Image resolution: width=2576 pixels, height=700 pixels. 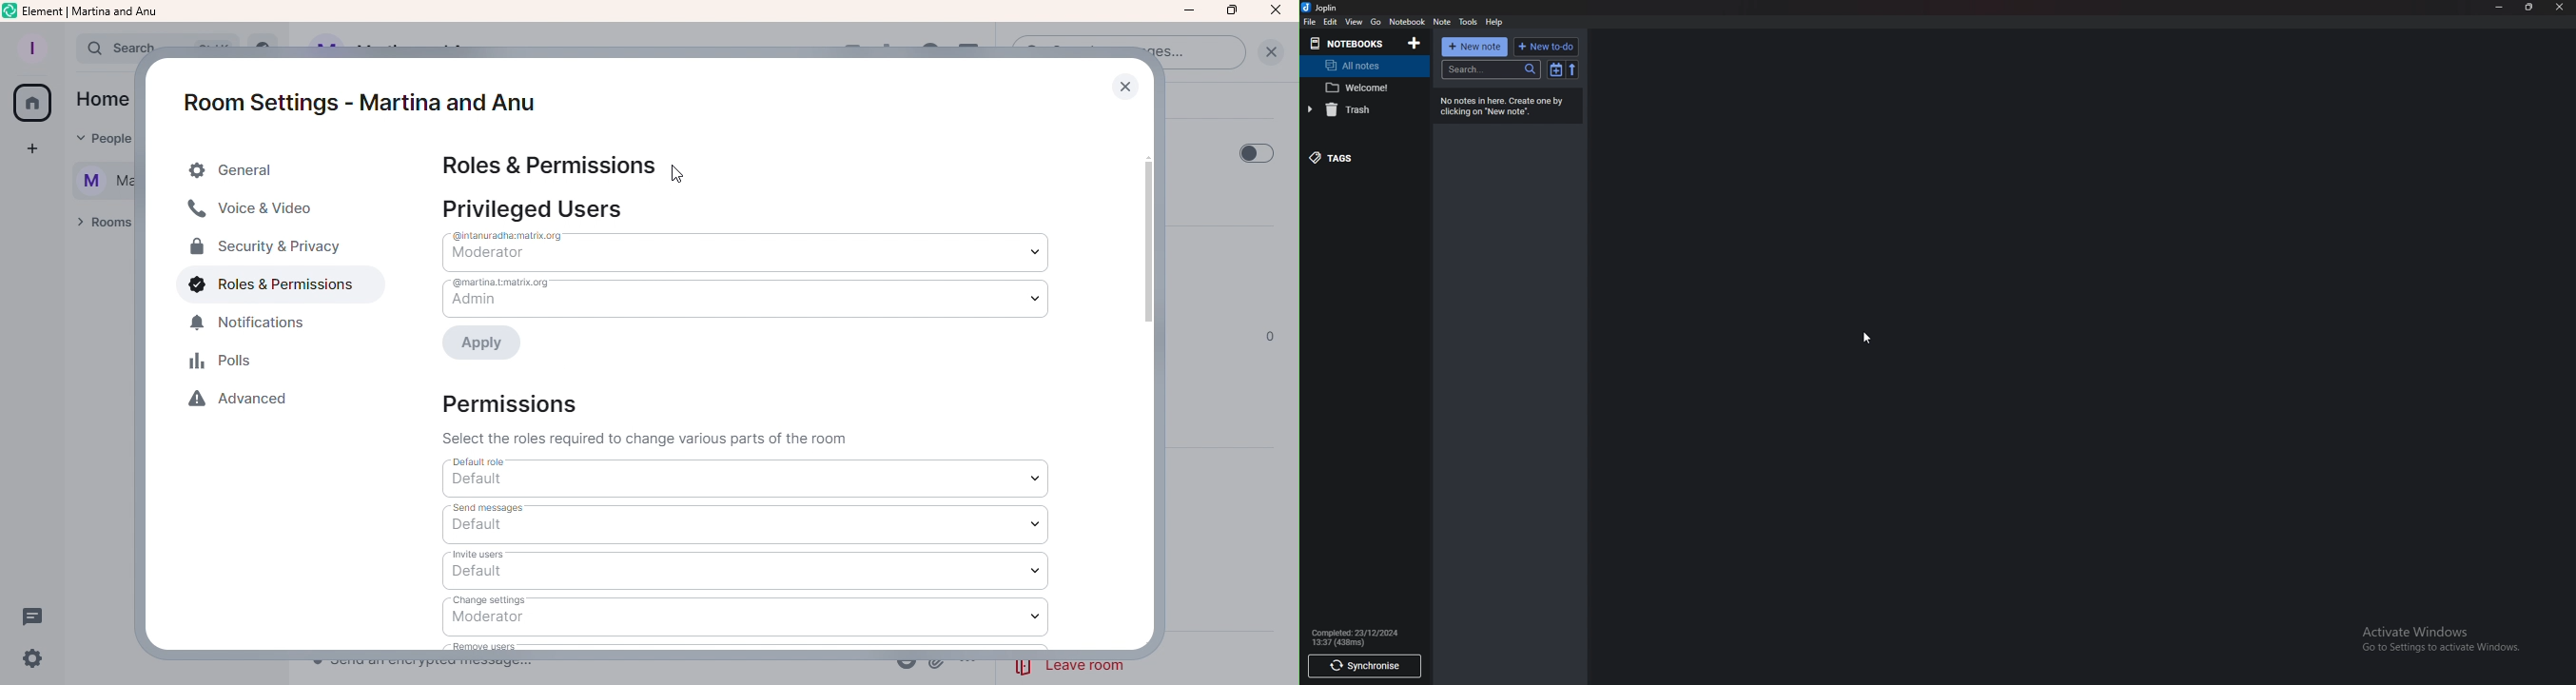 What do you see at coordinates (1355, 110) in the screenshot?
I see `trash` at bounding box center [1355, 110].